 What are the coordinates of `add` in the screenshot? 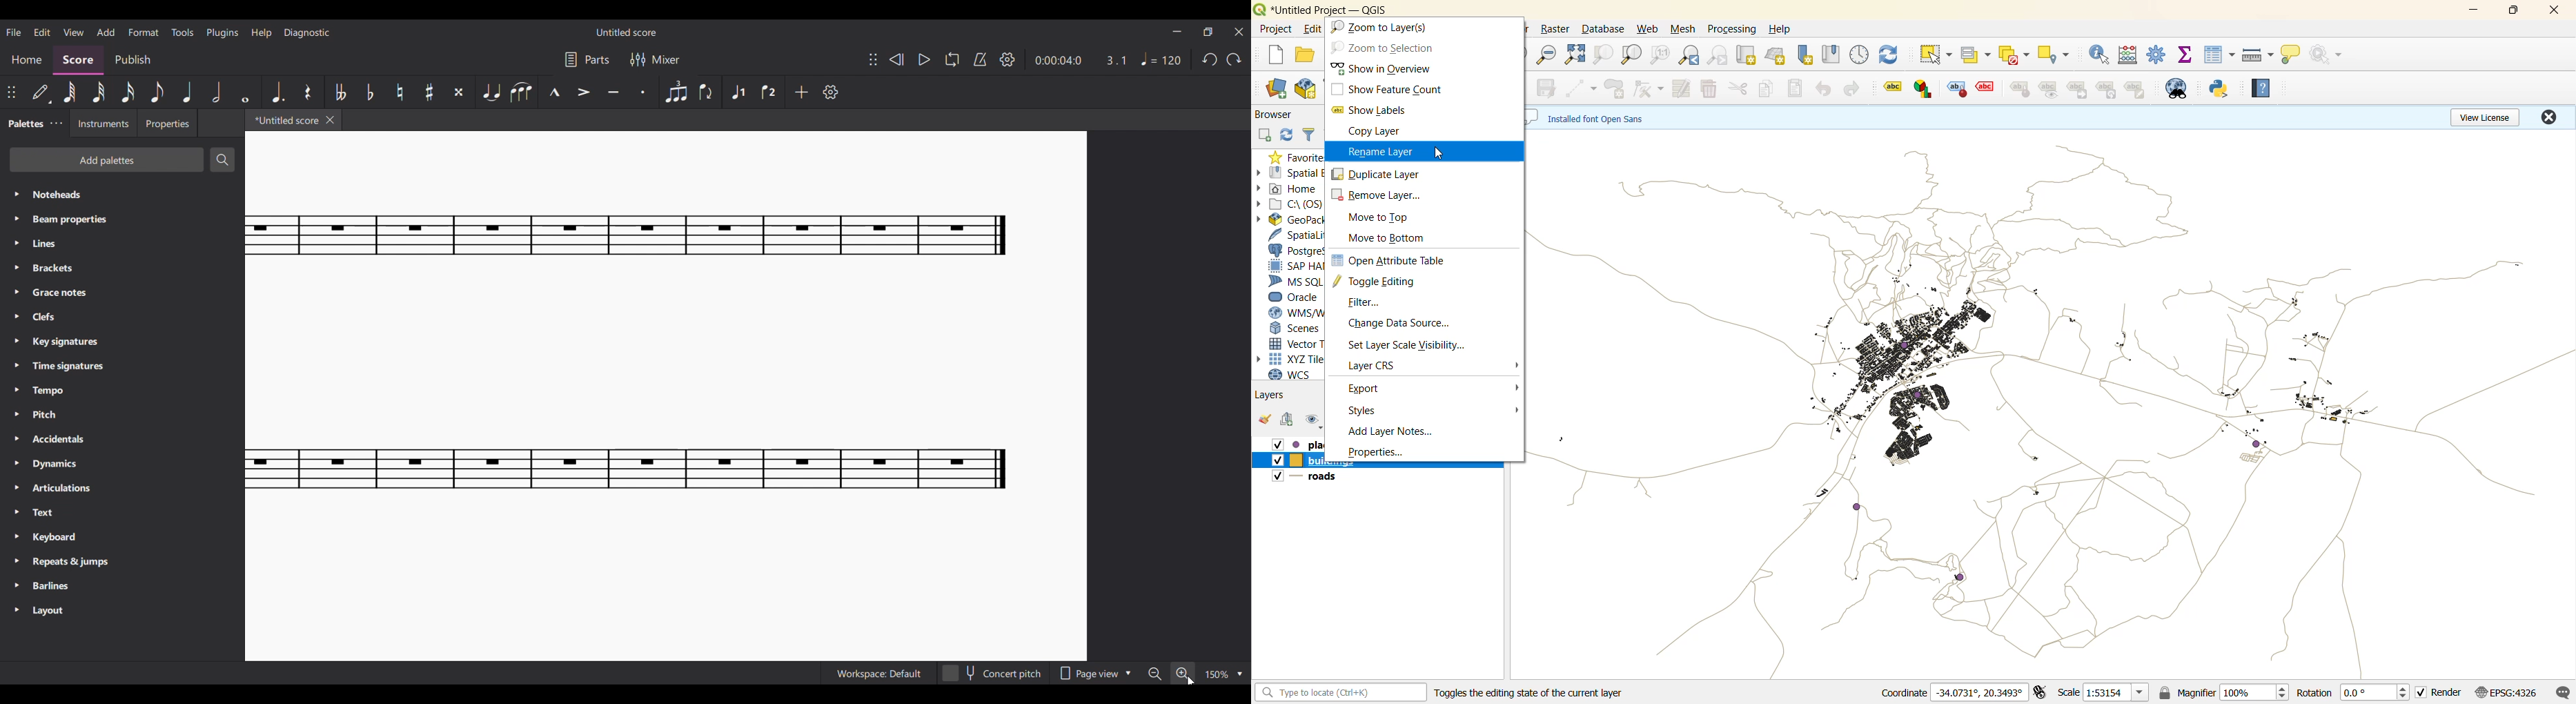 It's located at (1266, 135).